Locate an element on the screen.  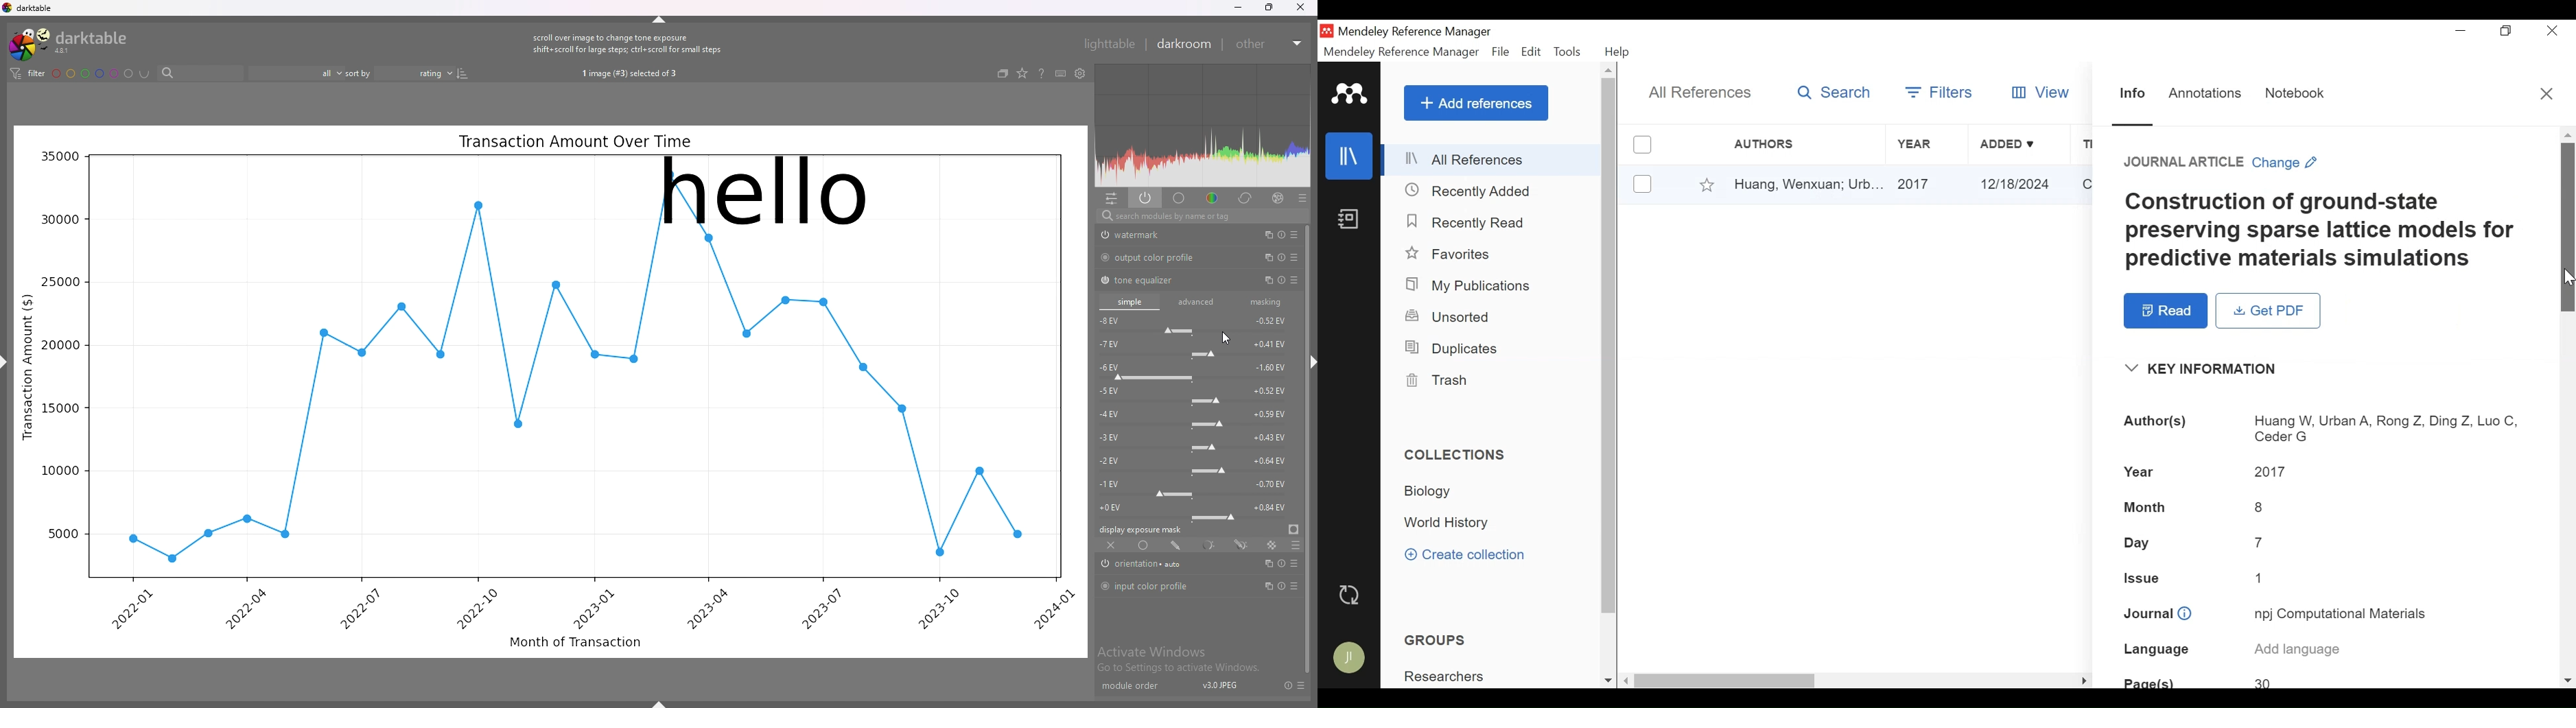
heat map is located at coordinates (1203, 125).